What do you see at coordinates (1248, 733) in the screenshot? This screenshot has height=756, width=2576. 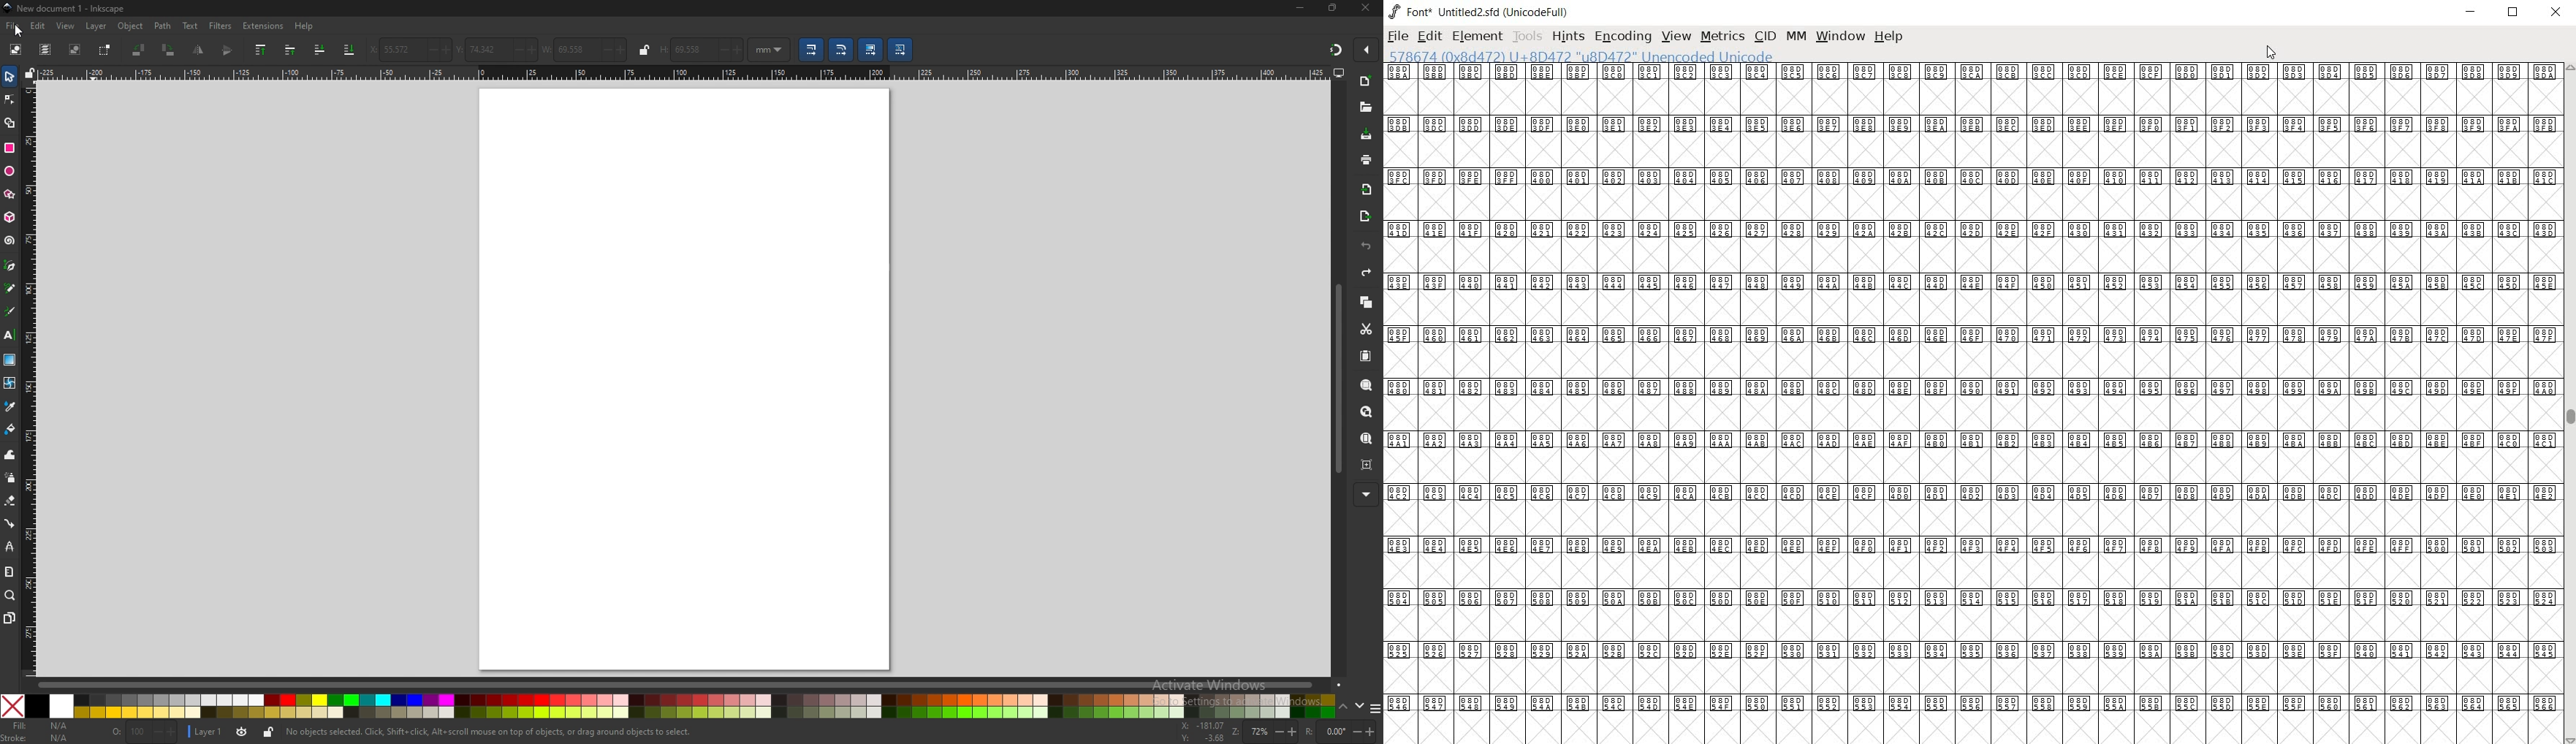 I see `zoom` at bounding box center [1248, 733].